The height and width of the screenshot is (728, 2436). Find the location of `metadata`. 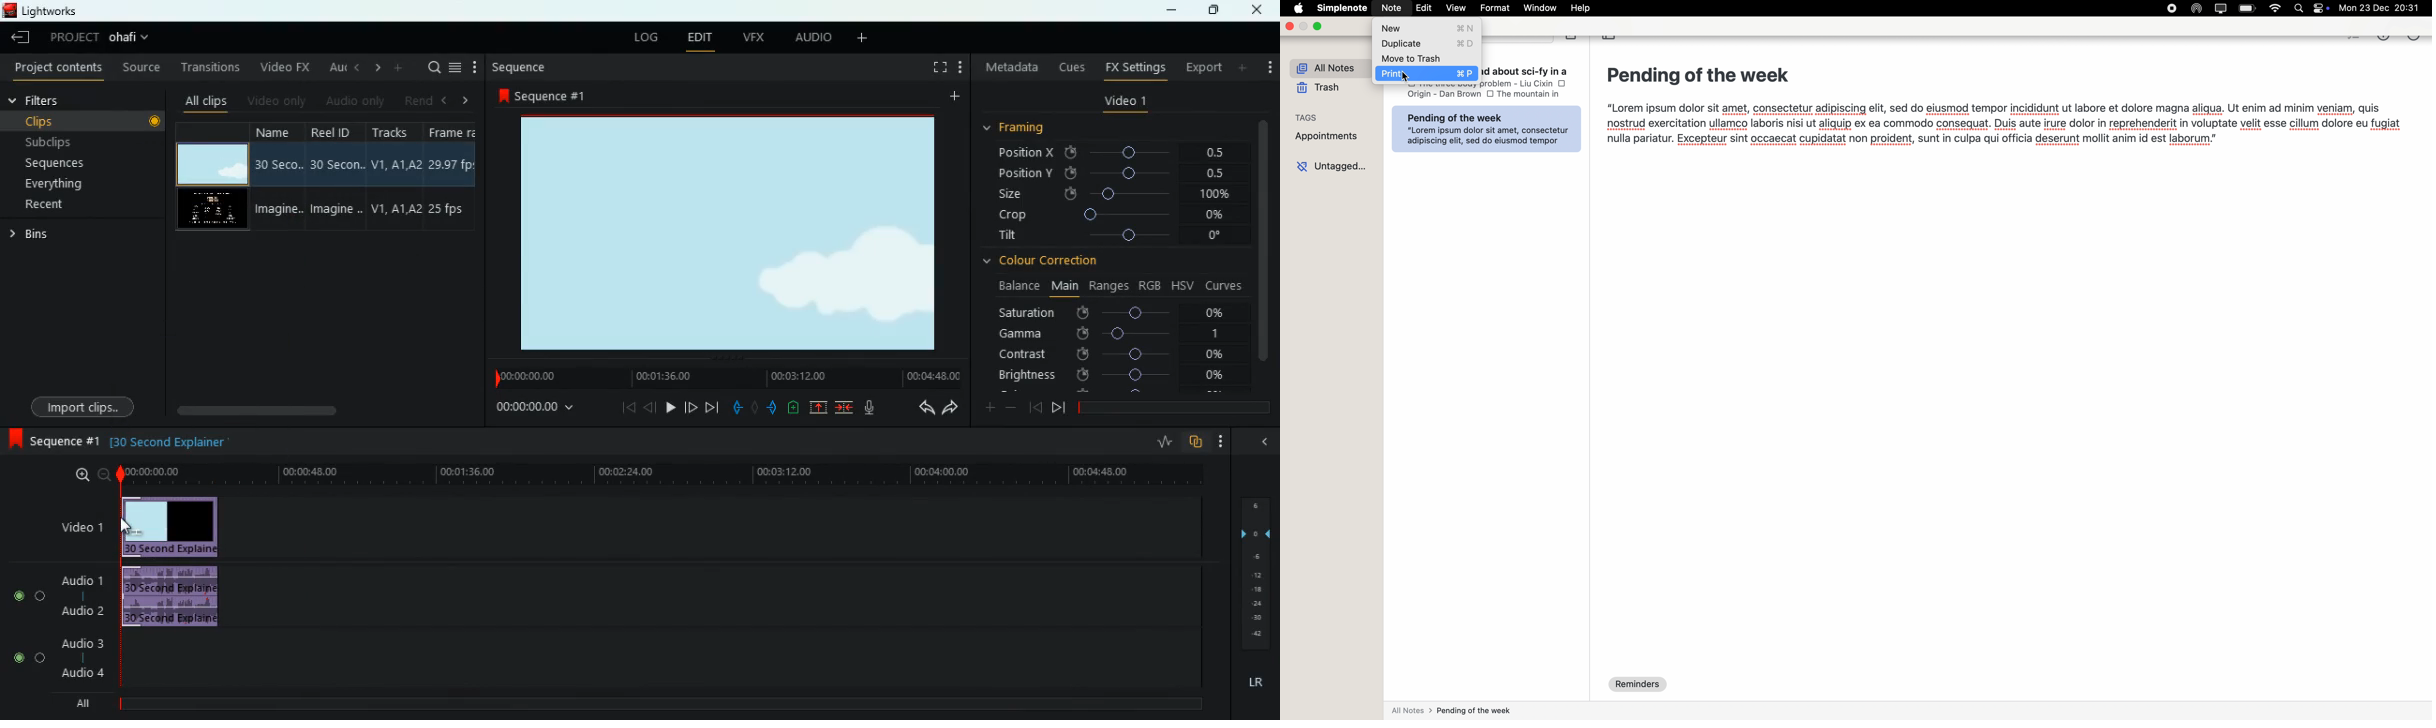

metadata is located at coordinates (1008, 65).